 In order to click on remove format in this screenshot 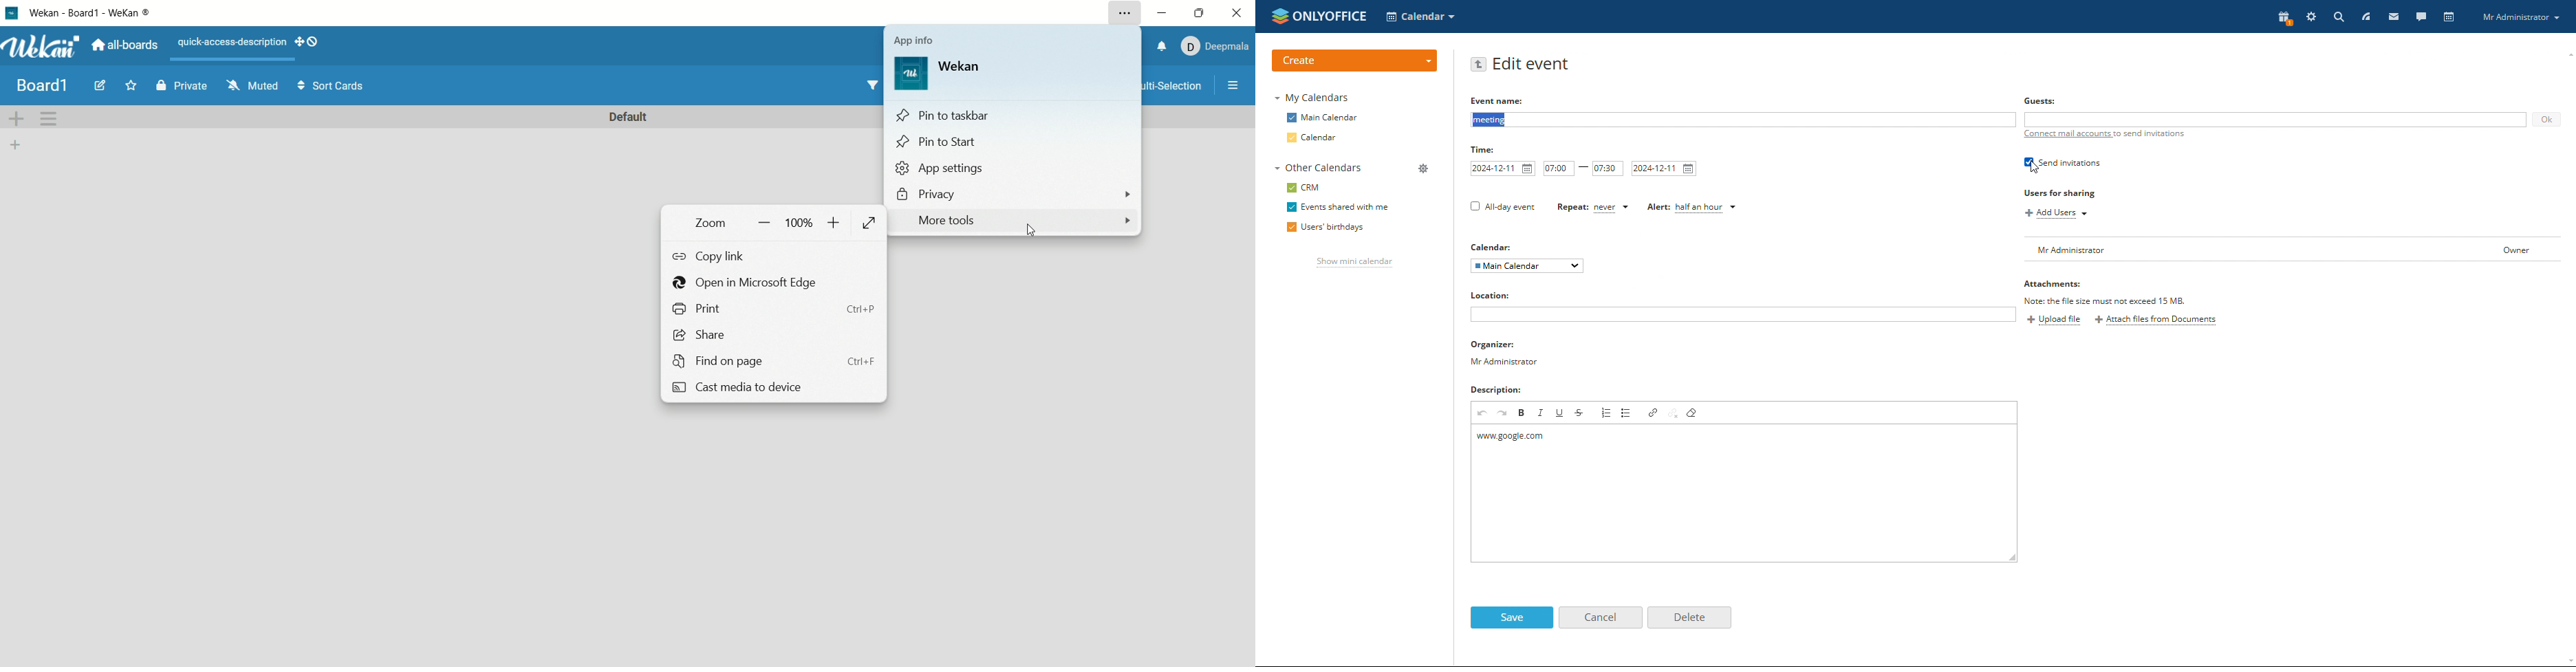, I will do `click(1694, 412)`.